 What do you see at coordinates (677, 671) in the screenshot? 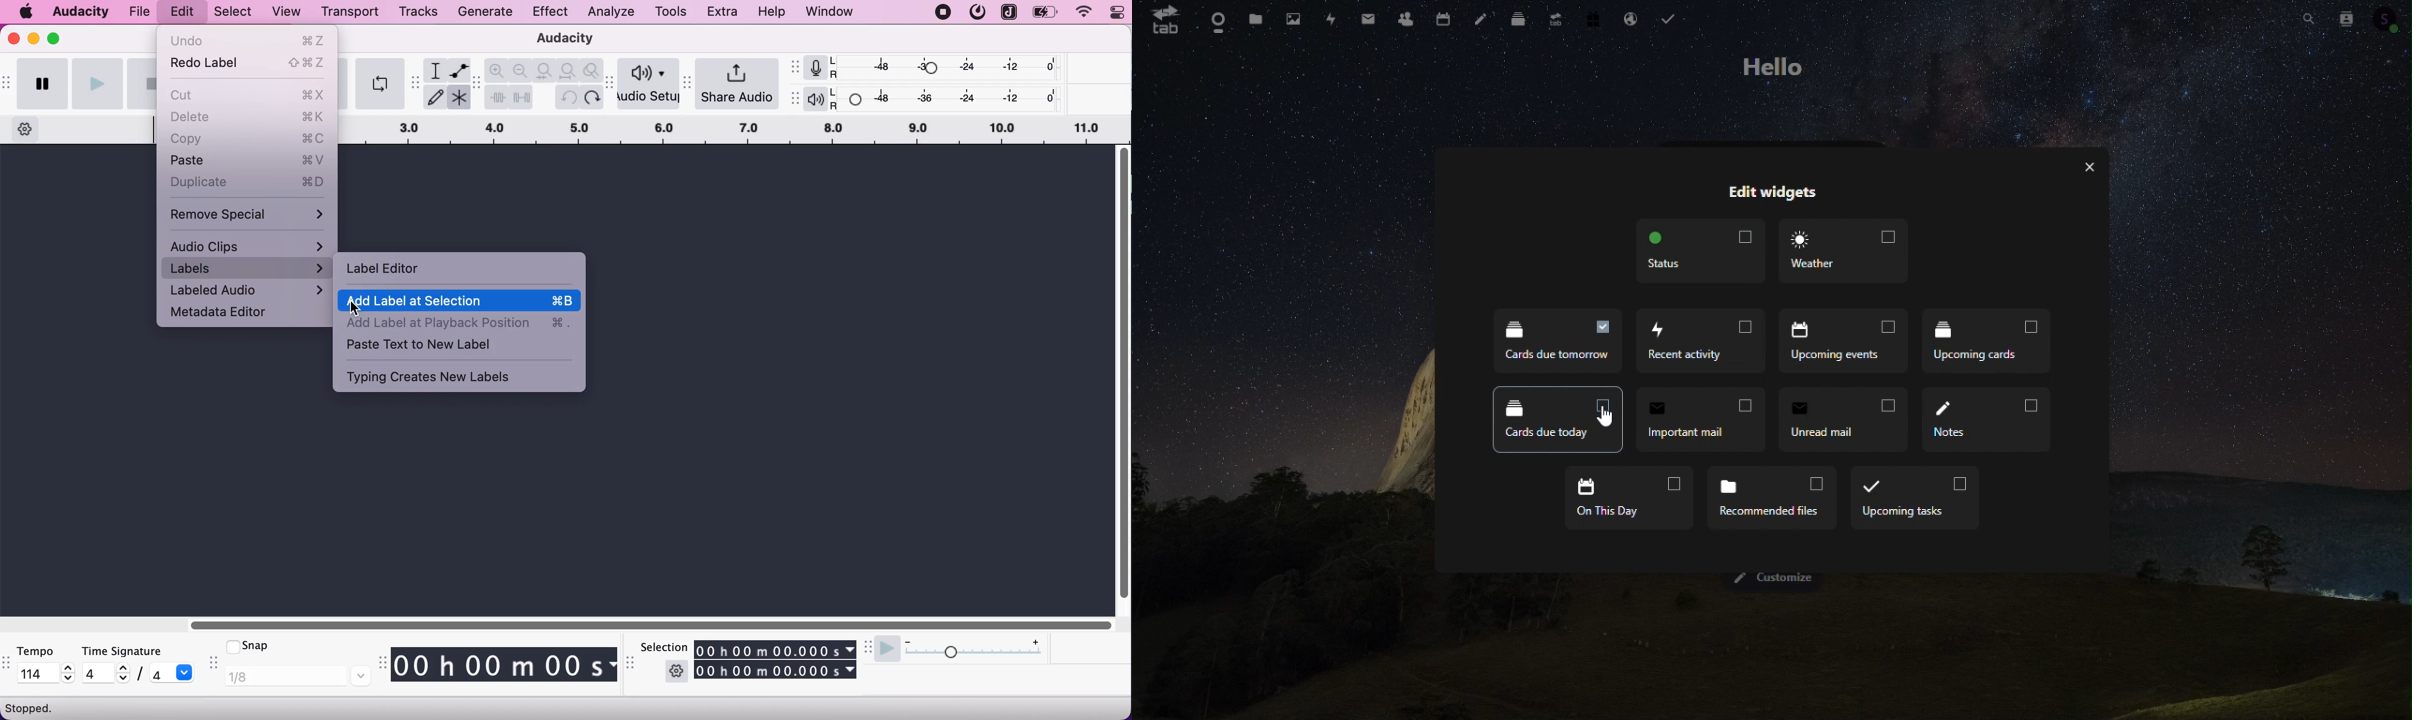
I see `settings` at bounding box center [677, 671].